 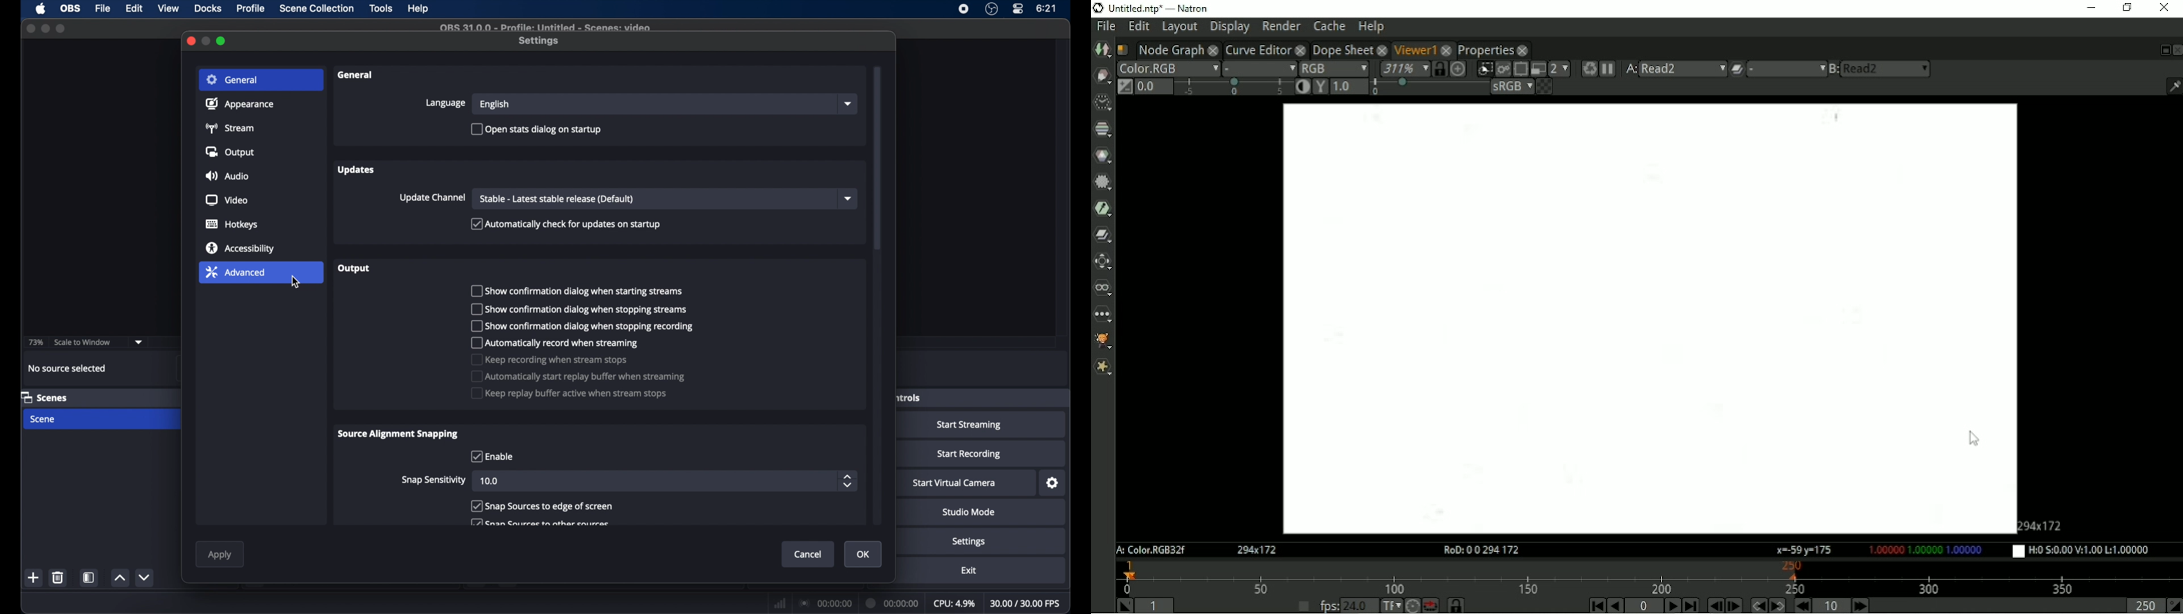 What do you see at coordinates (208, 9) in the screenshot?
I see `docks` at bounding box center [208, 9].